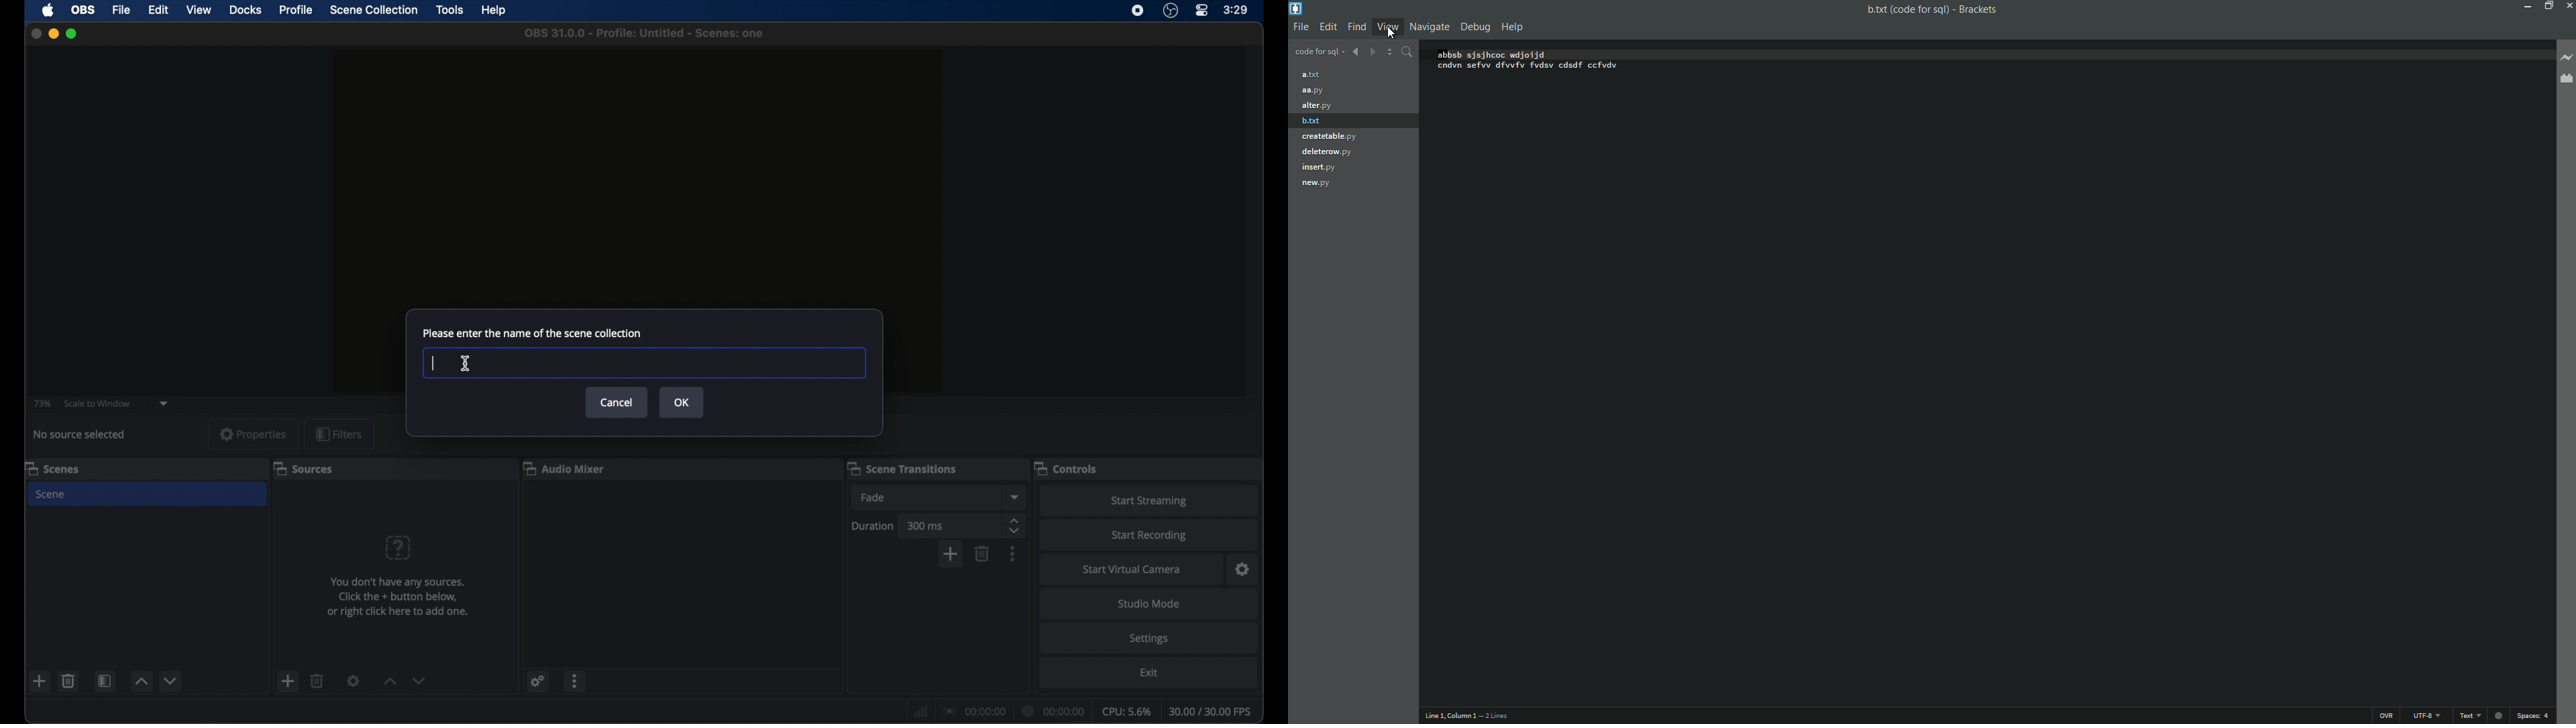 The image size is (2576, 728). I want to click on Project name, so click(1320, 51).